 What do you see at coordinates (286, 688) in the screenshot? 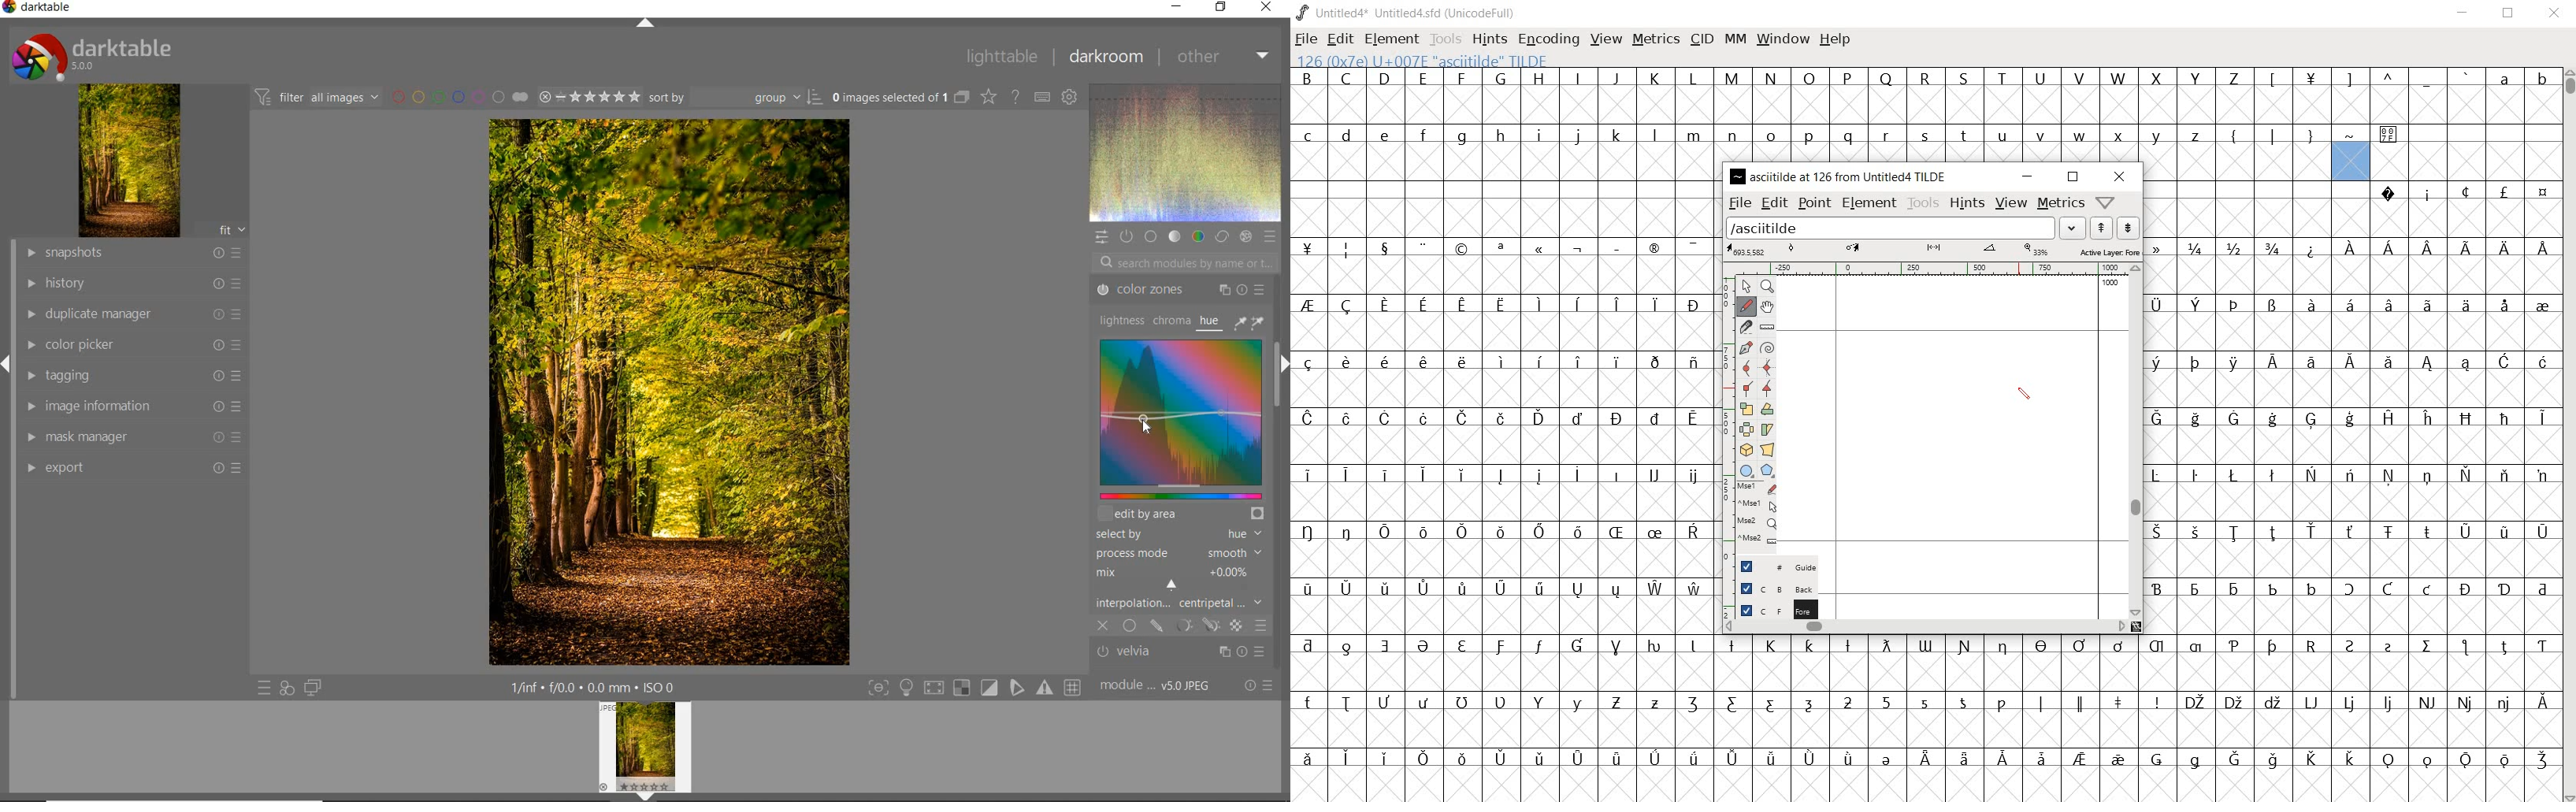
I see `QUICK ACCESS FOR APPLYING OF YOUR STYLES` at bounding box center [286, 688].